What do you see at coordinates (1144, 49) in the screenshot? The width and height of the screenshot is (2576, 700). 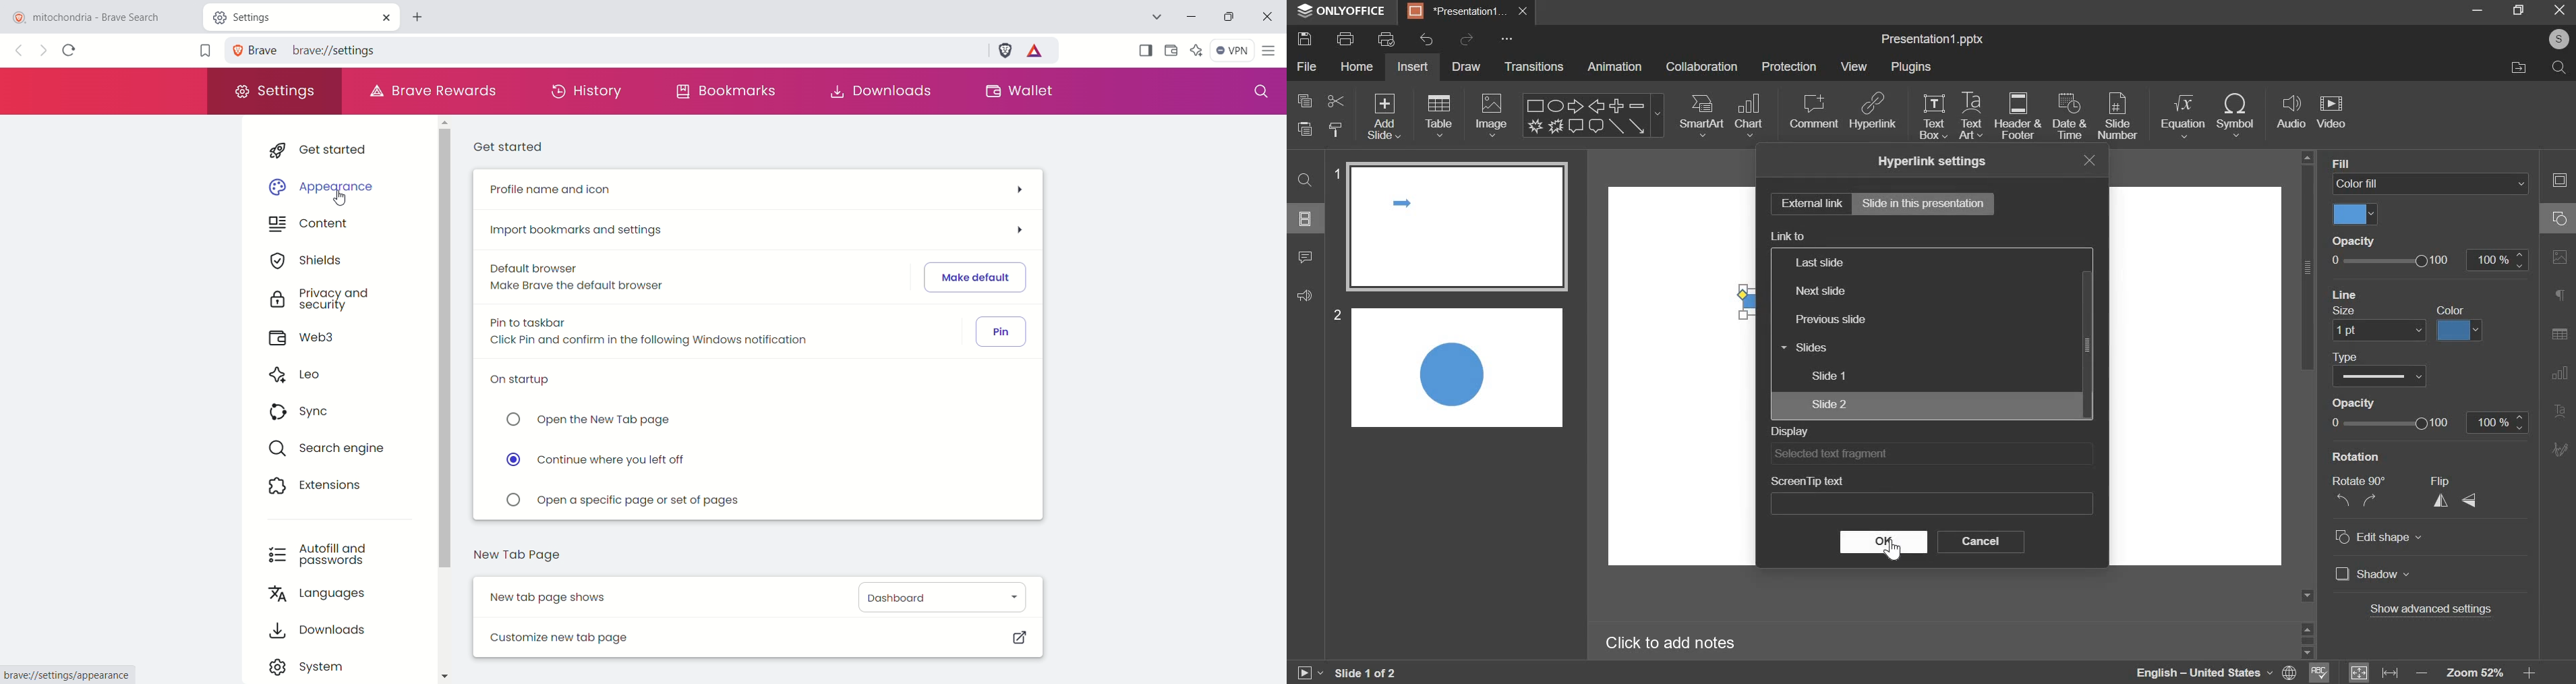 I see `show sidebar` at bounding box center [1144, 49].